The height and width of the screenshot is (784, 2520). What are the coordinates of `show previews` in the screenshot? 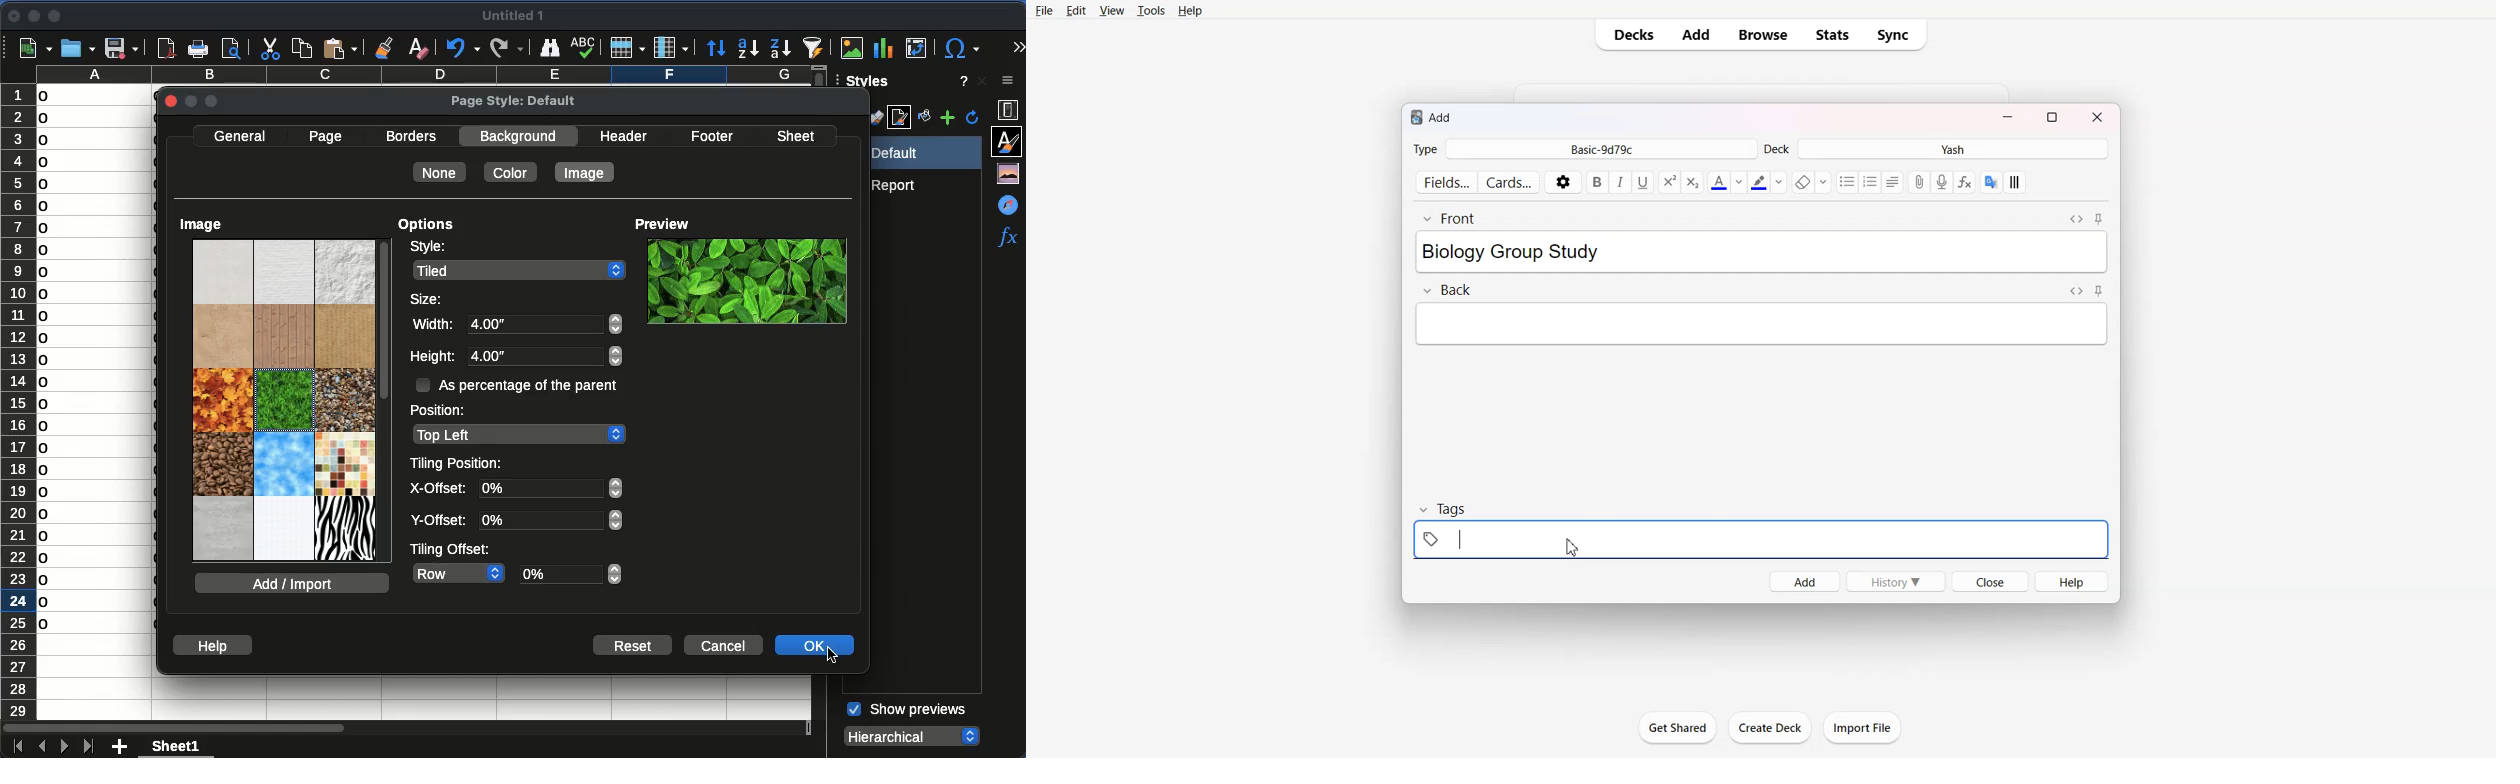 It's located at (905, 710).